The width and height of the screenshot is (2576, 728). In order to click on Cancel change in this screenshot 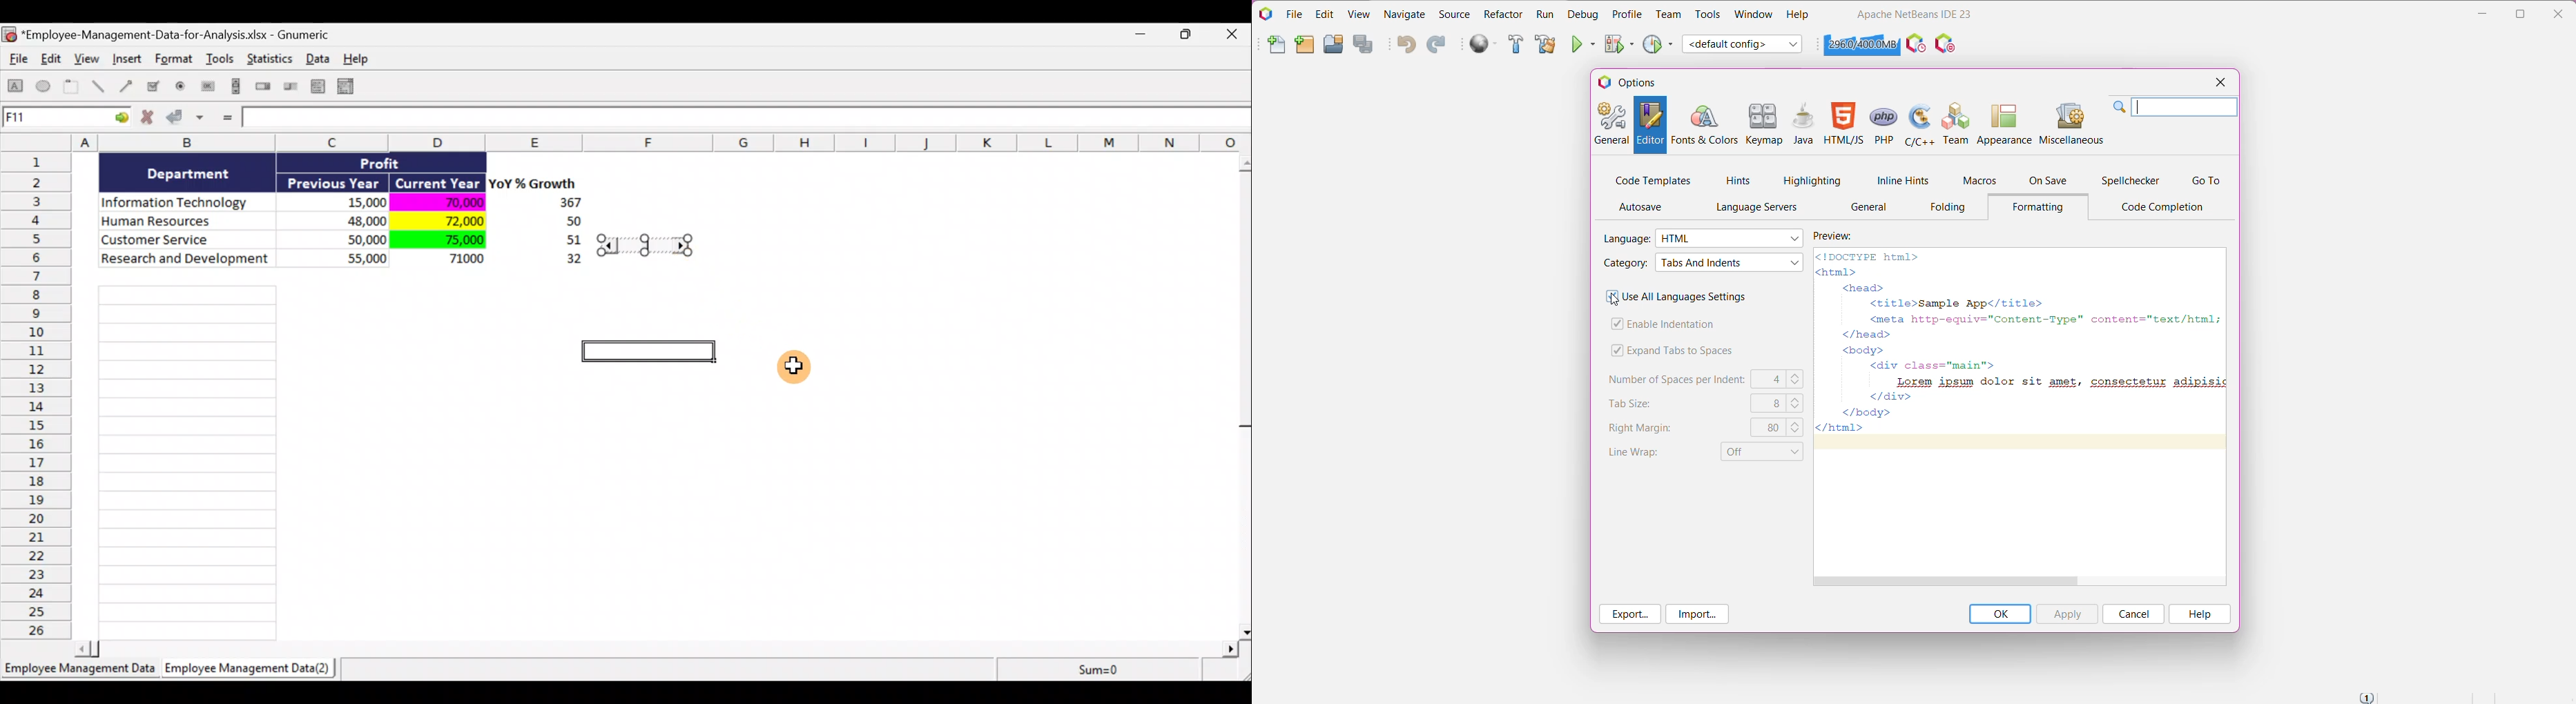, I will do `click(151, 120)`.